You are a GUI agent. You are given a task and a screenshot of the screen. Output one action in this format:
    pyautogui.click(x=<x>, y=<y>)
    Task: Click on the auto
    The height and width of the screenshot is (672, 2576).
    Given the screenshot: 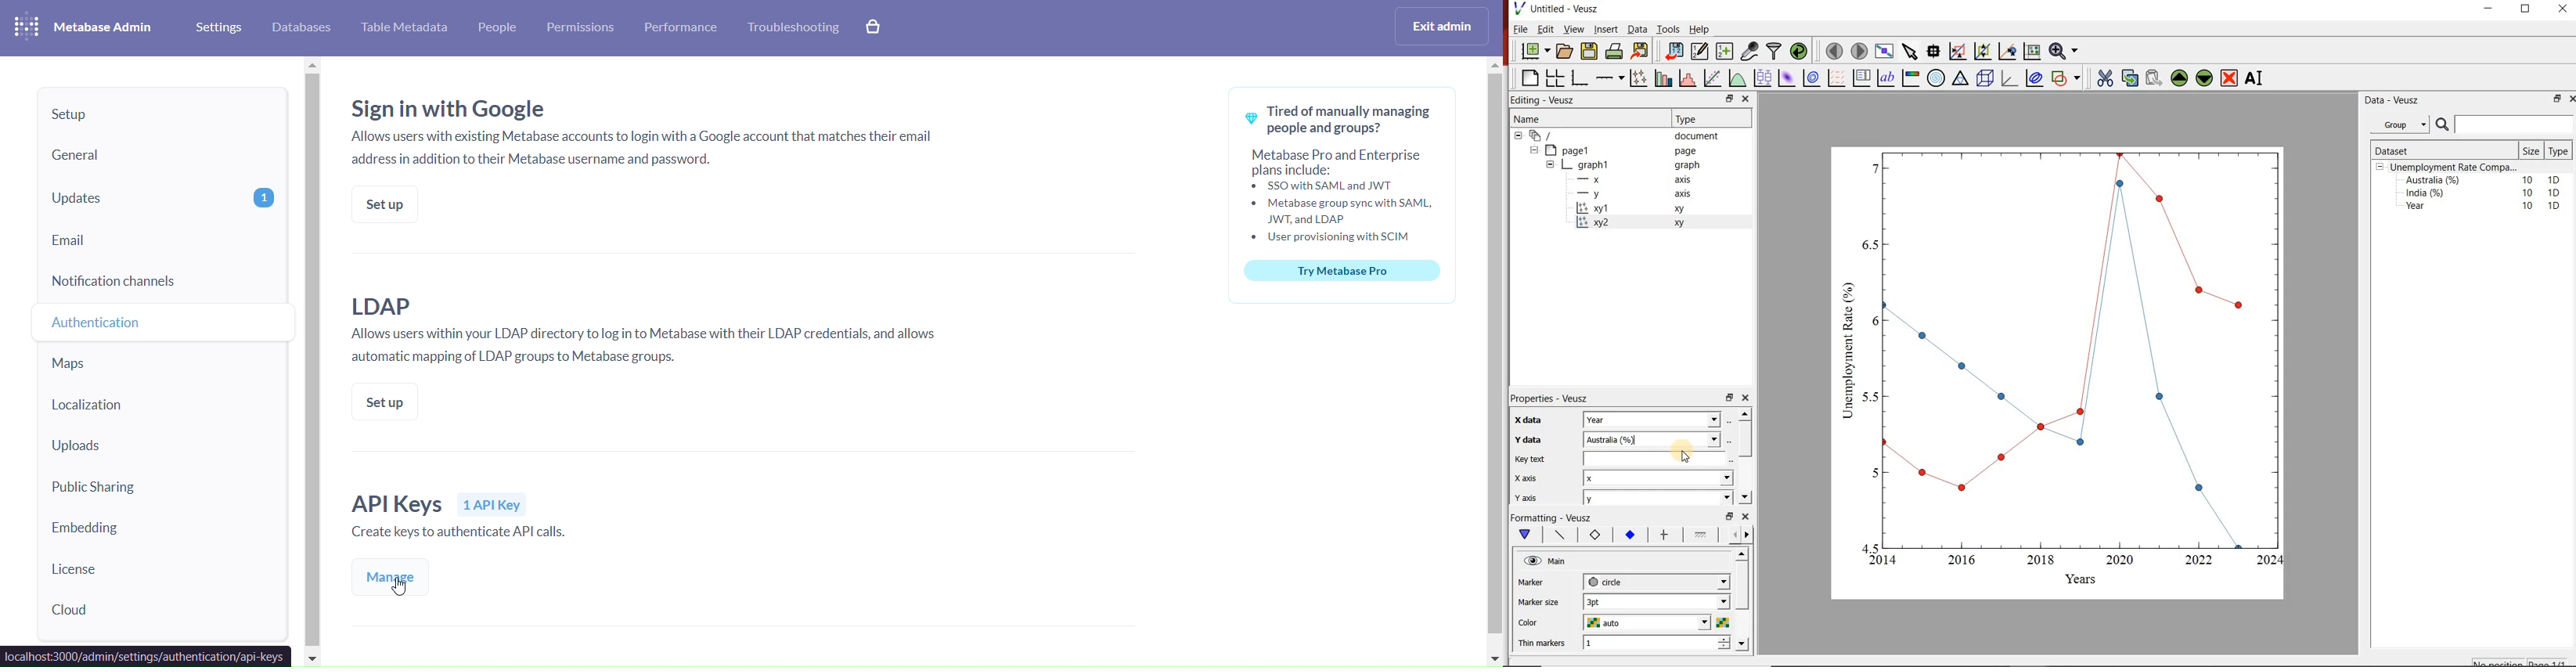 What is the action you would take?
    pyautogui.click(x=1649, y=623)
    